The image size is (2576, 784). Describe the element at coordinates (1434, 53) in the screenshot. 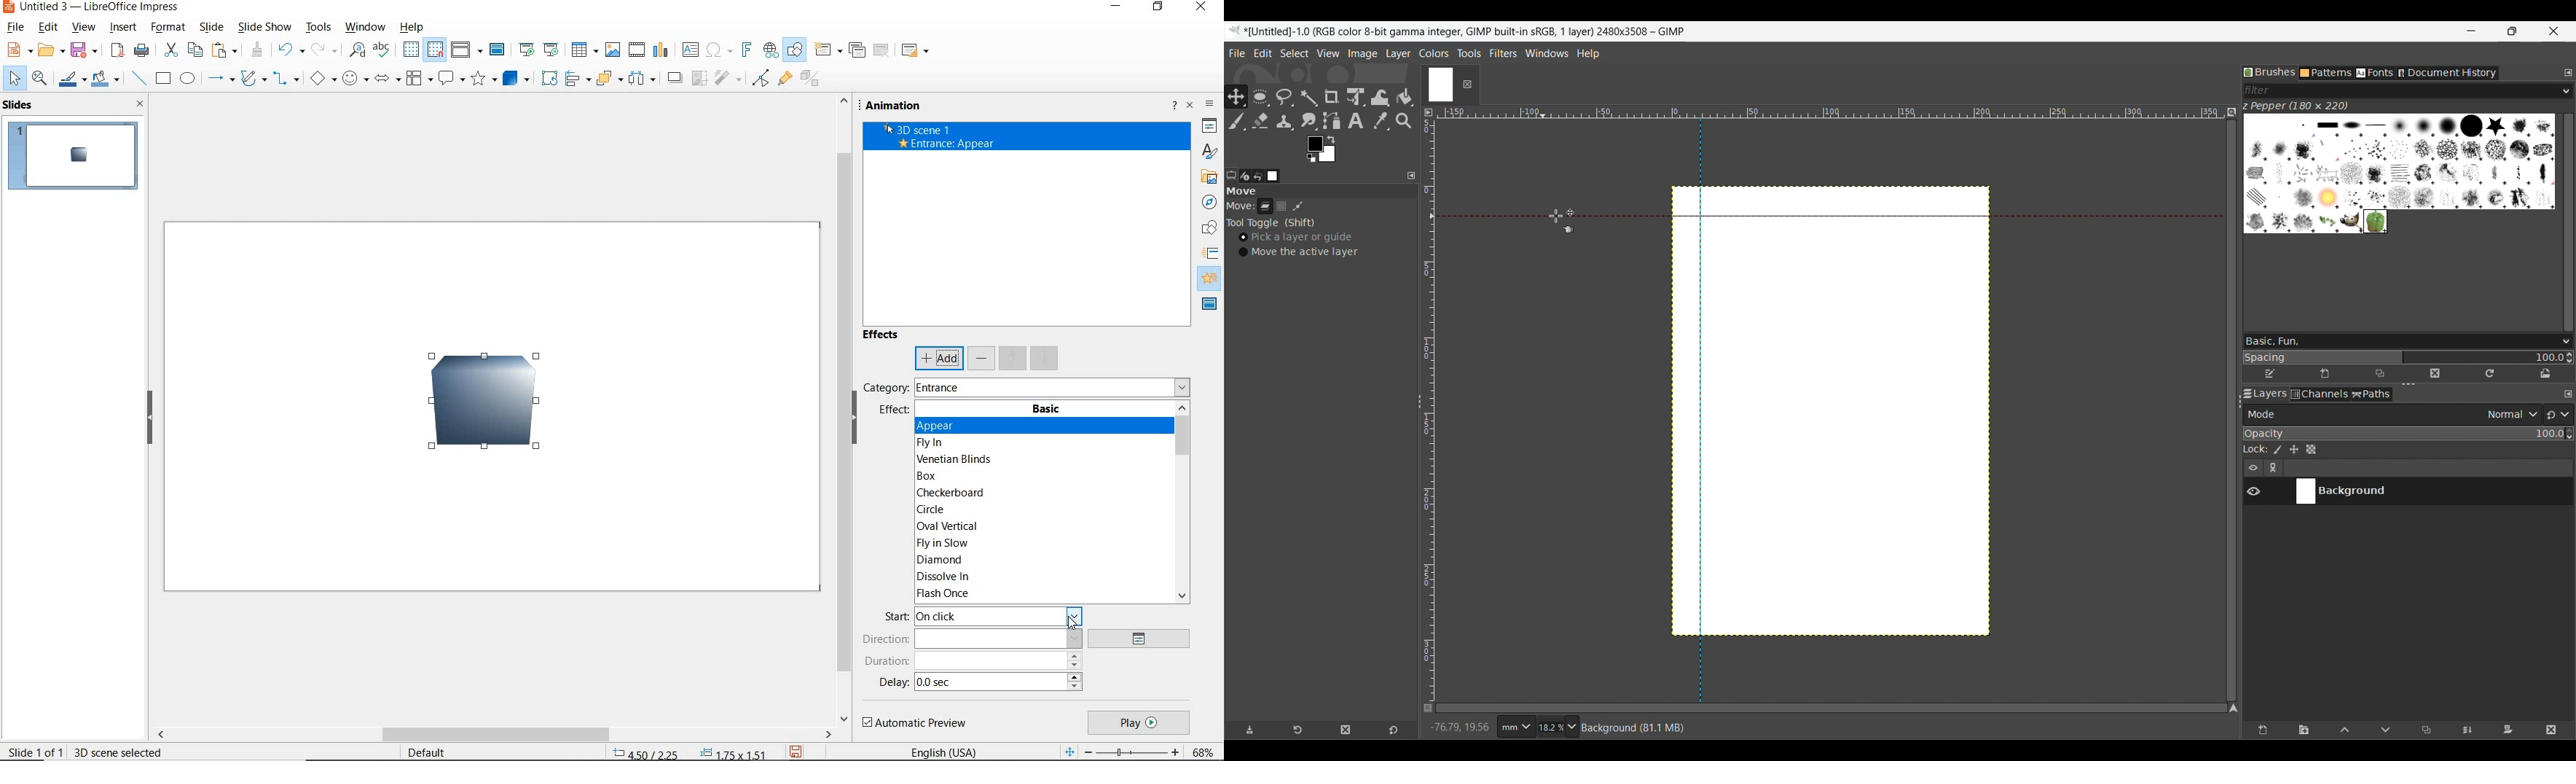

I see `Colors menu` at that location.